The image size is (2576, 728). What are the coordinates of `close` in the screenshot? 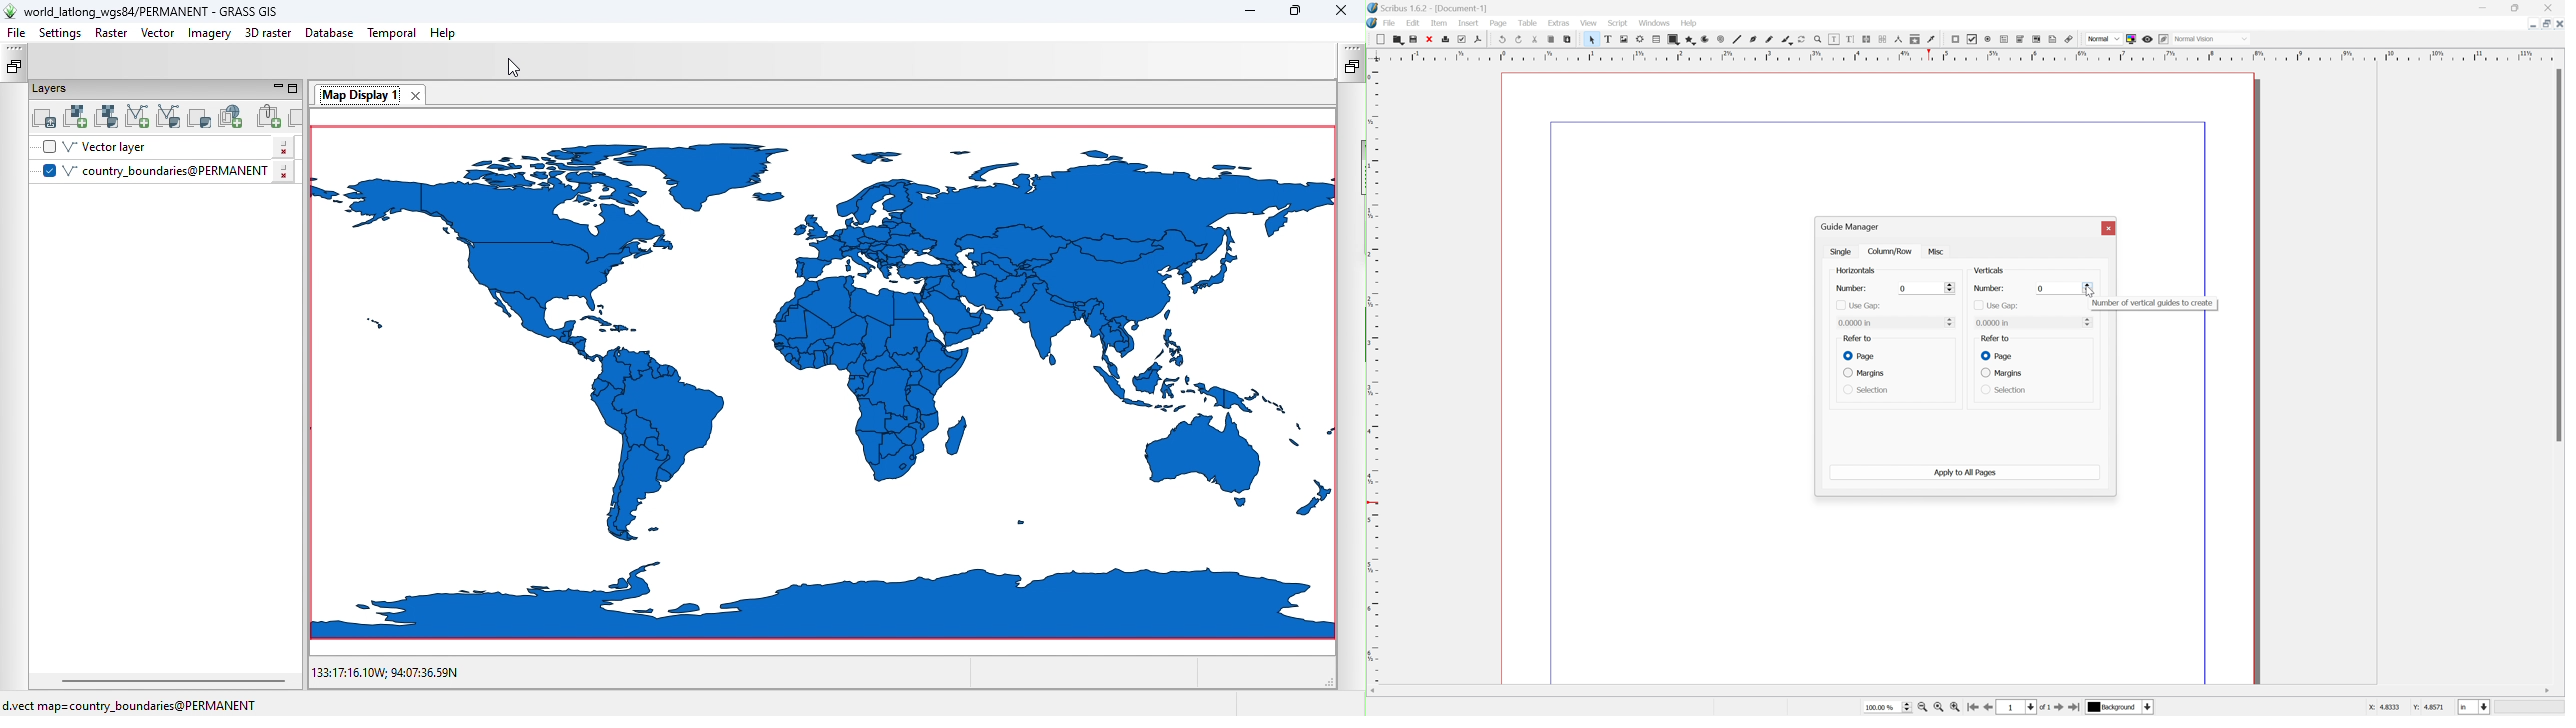 It's located at (2558, 24).